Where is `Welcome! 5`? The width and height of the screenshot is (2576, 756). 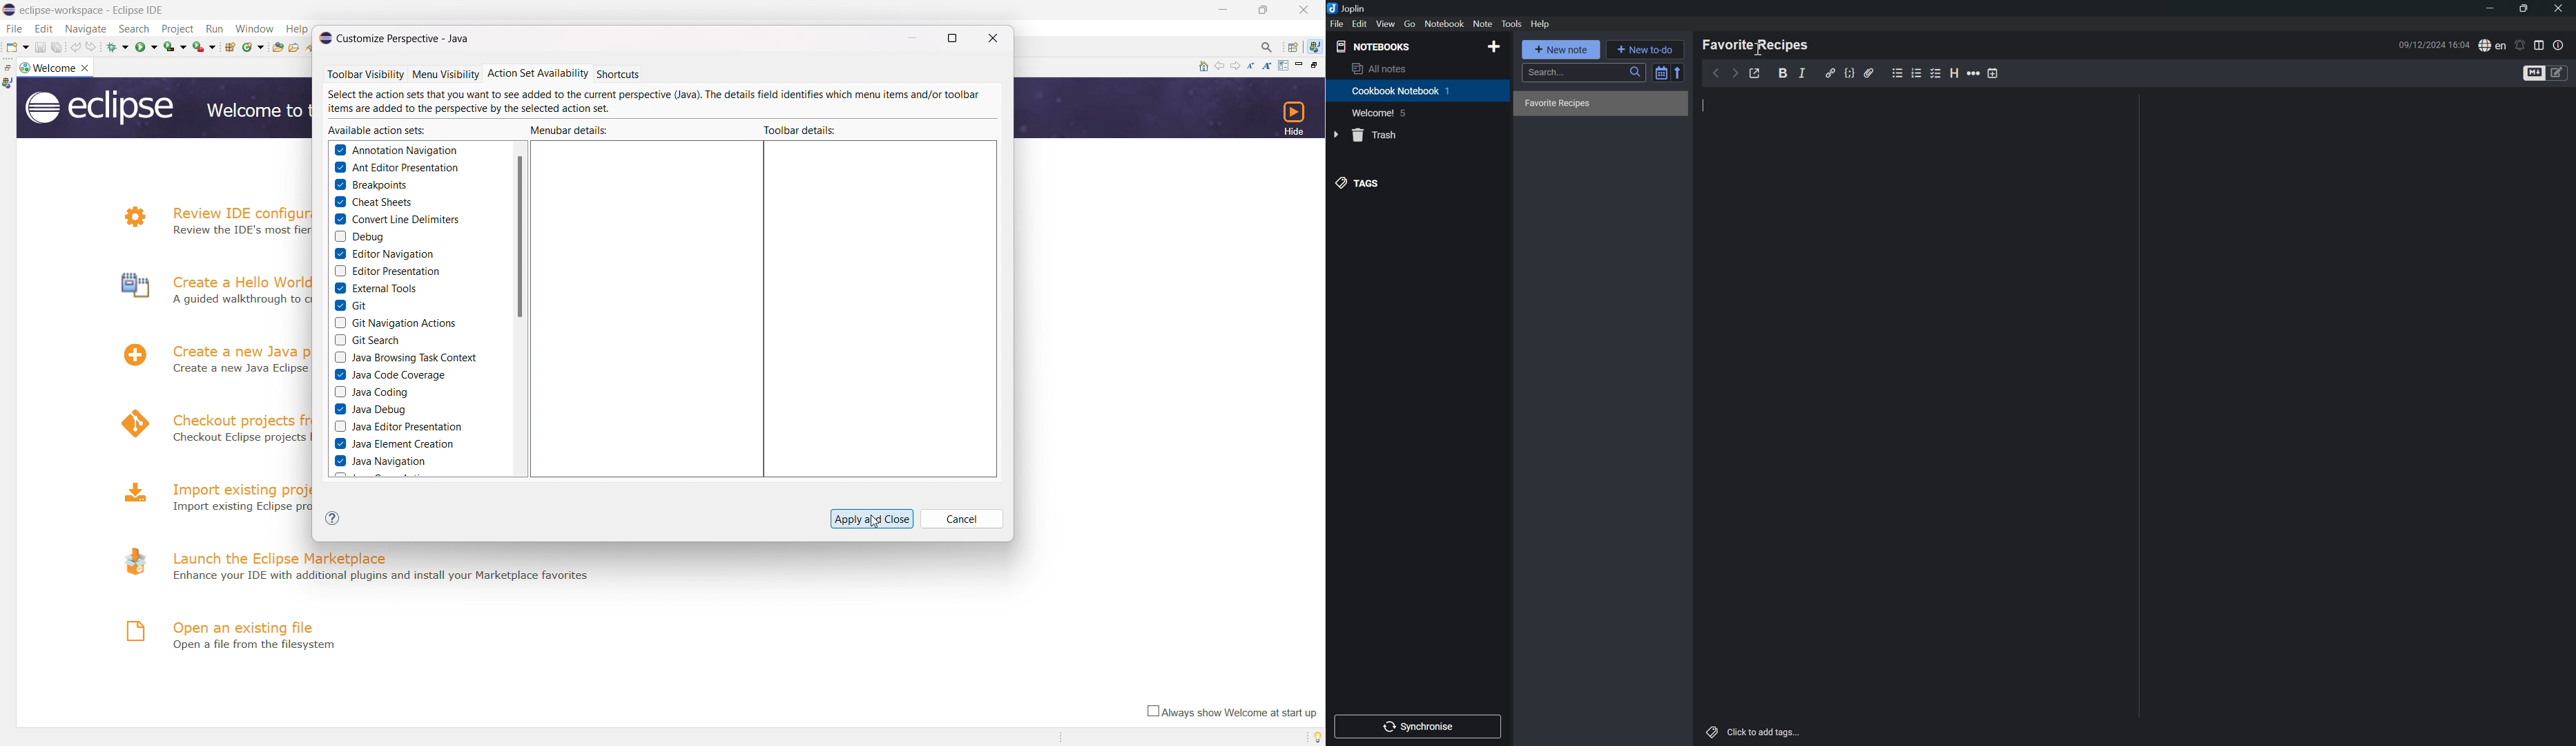 Welcome! 5 is located at coordinates (1382, 114).